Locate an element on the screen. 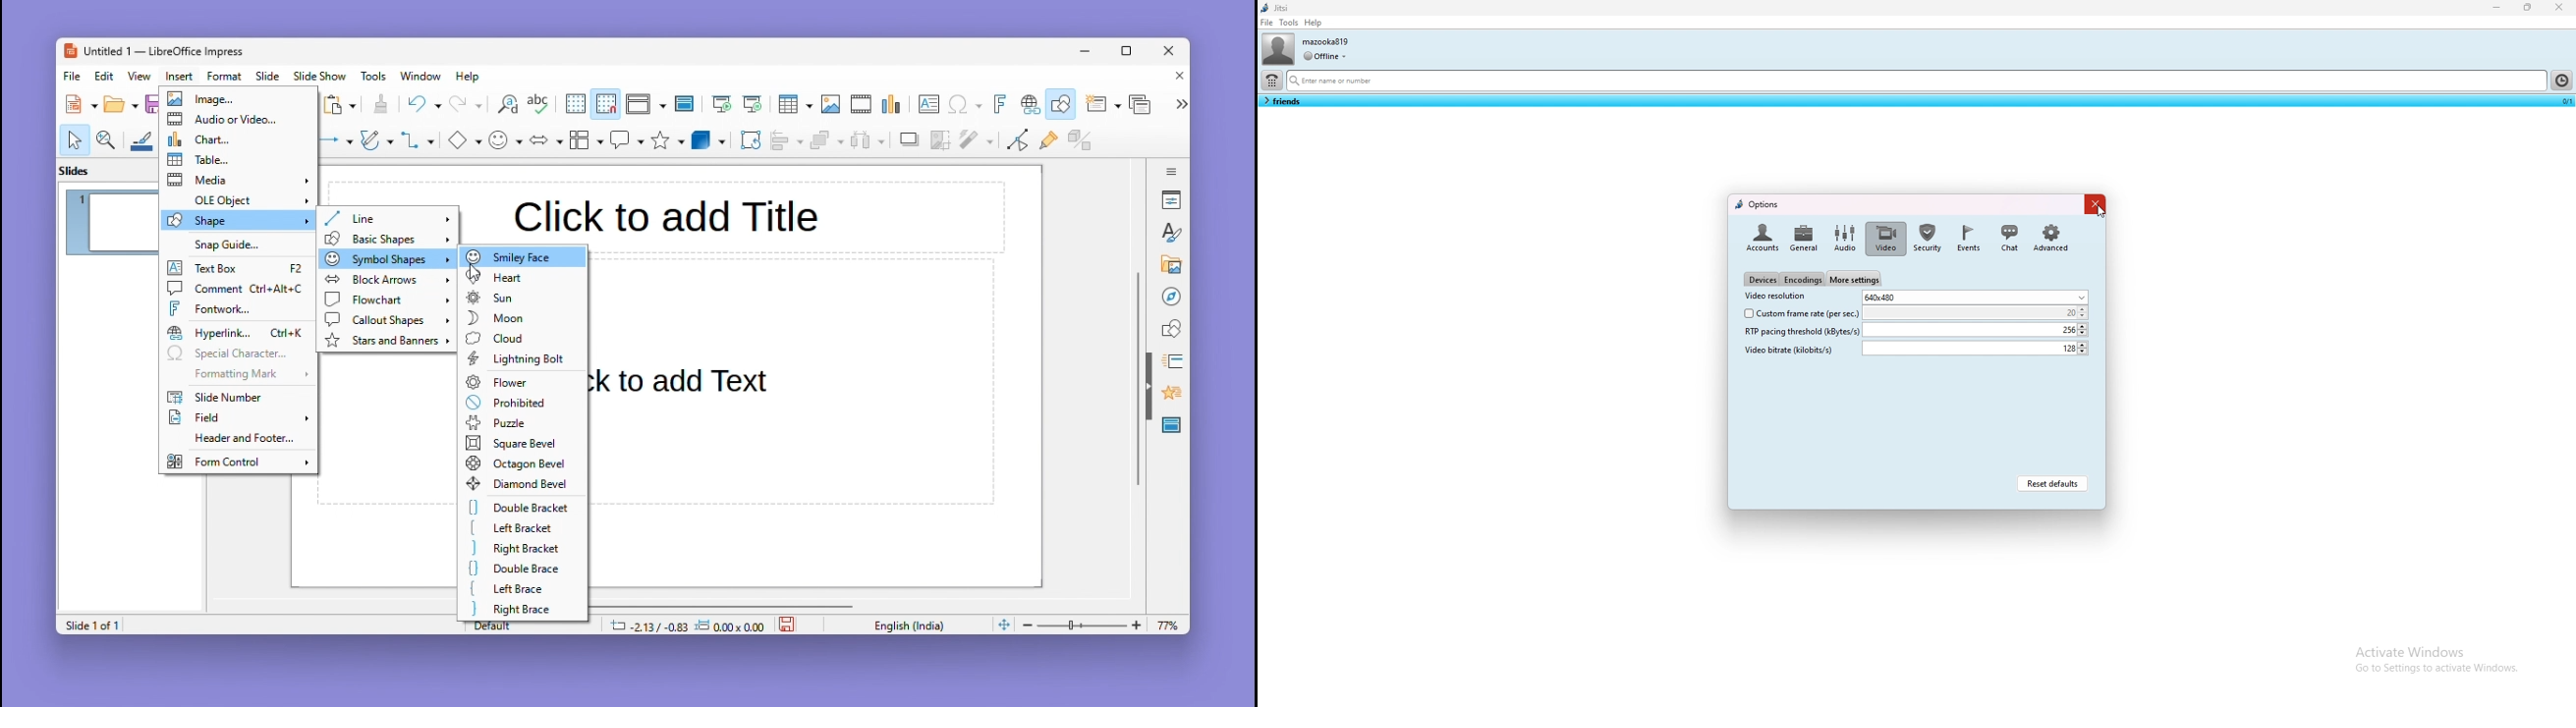 Image resolution: width=2576 pixels, height=728 pixels. Field is located at coordinates (238, 419).